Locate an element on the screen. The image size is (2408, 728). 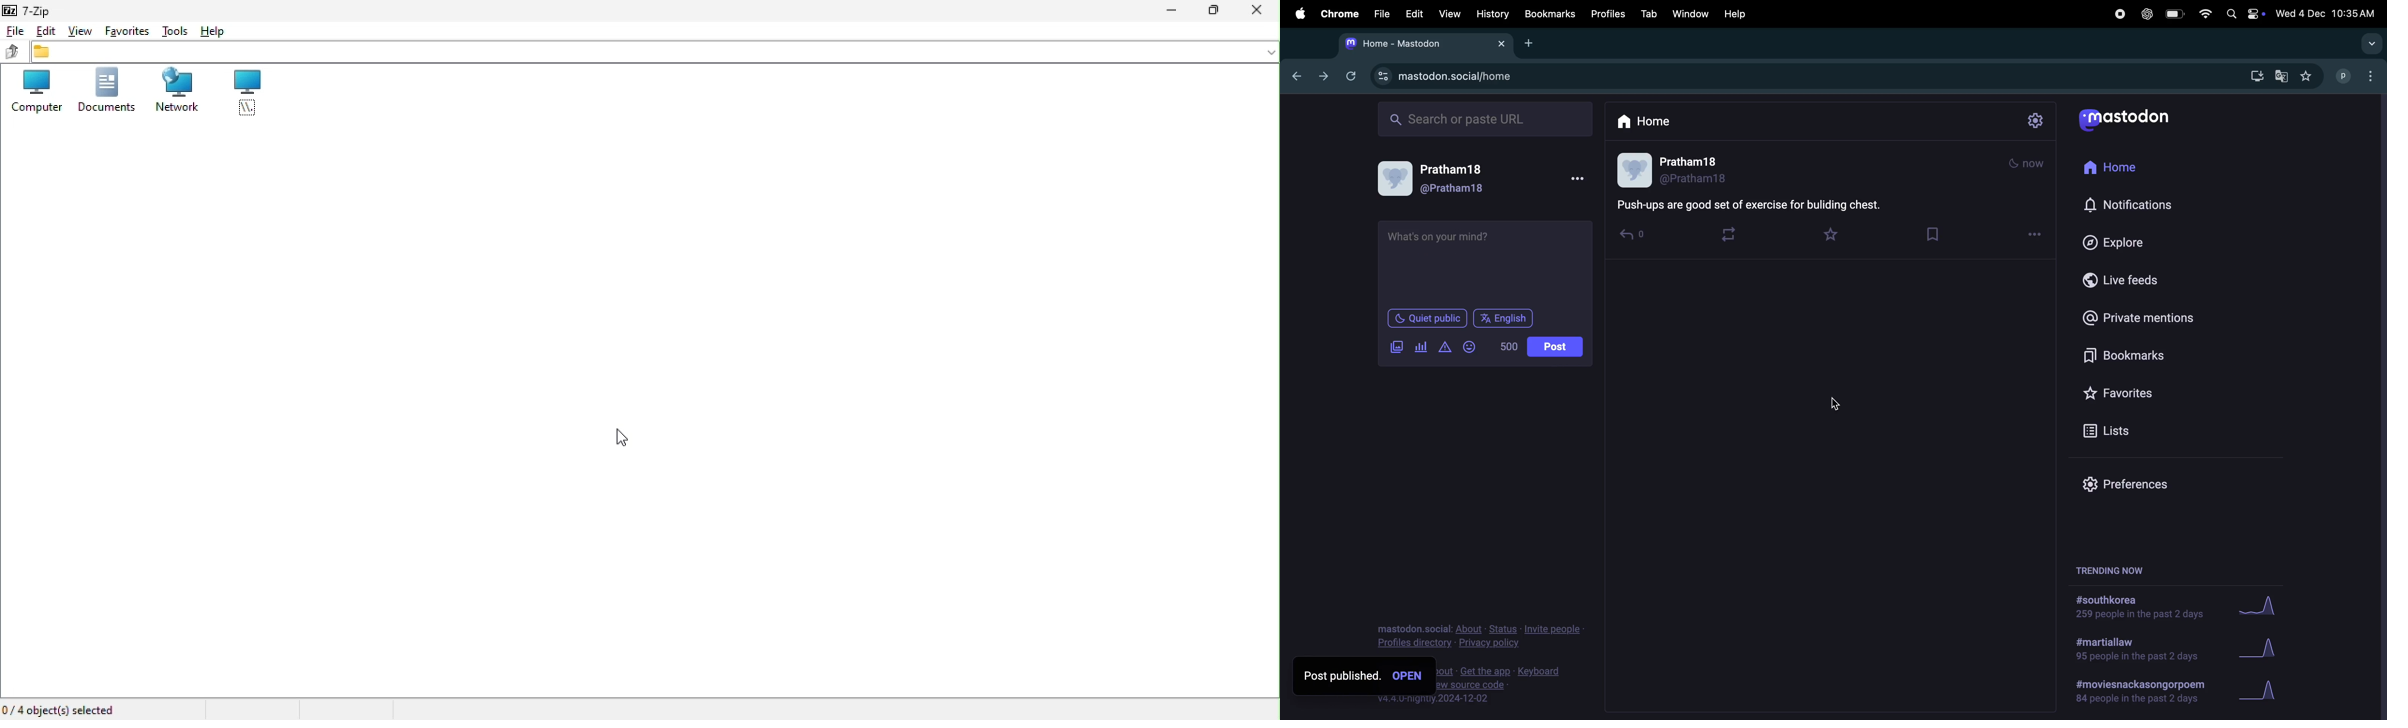
Bookmarks is located at coordinates (1549, 14).